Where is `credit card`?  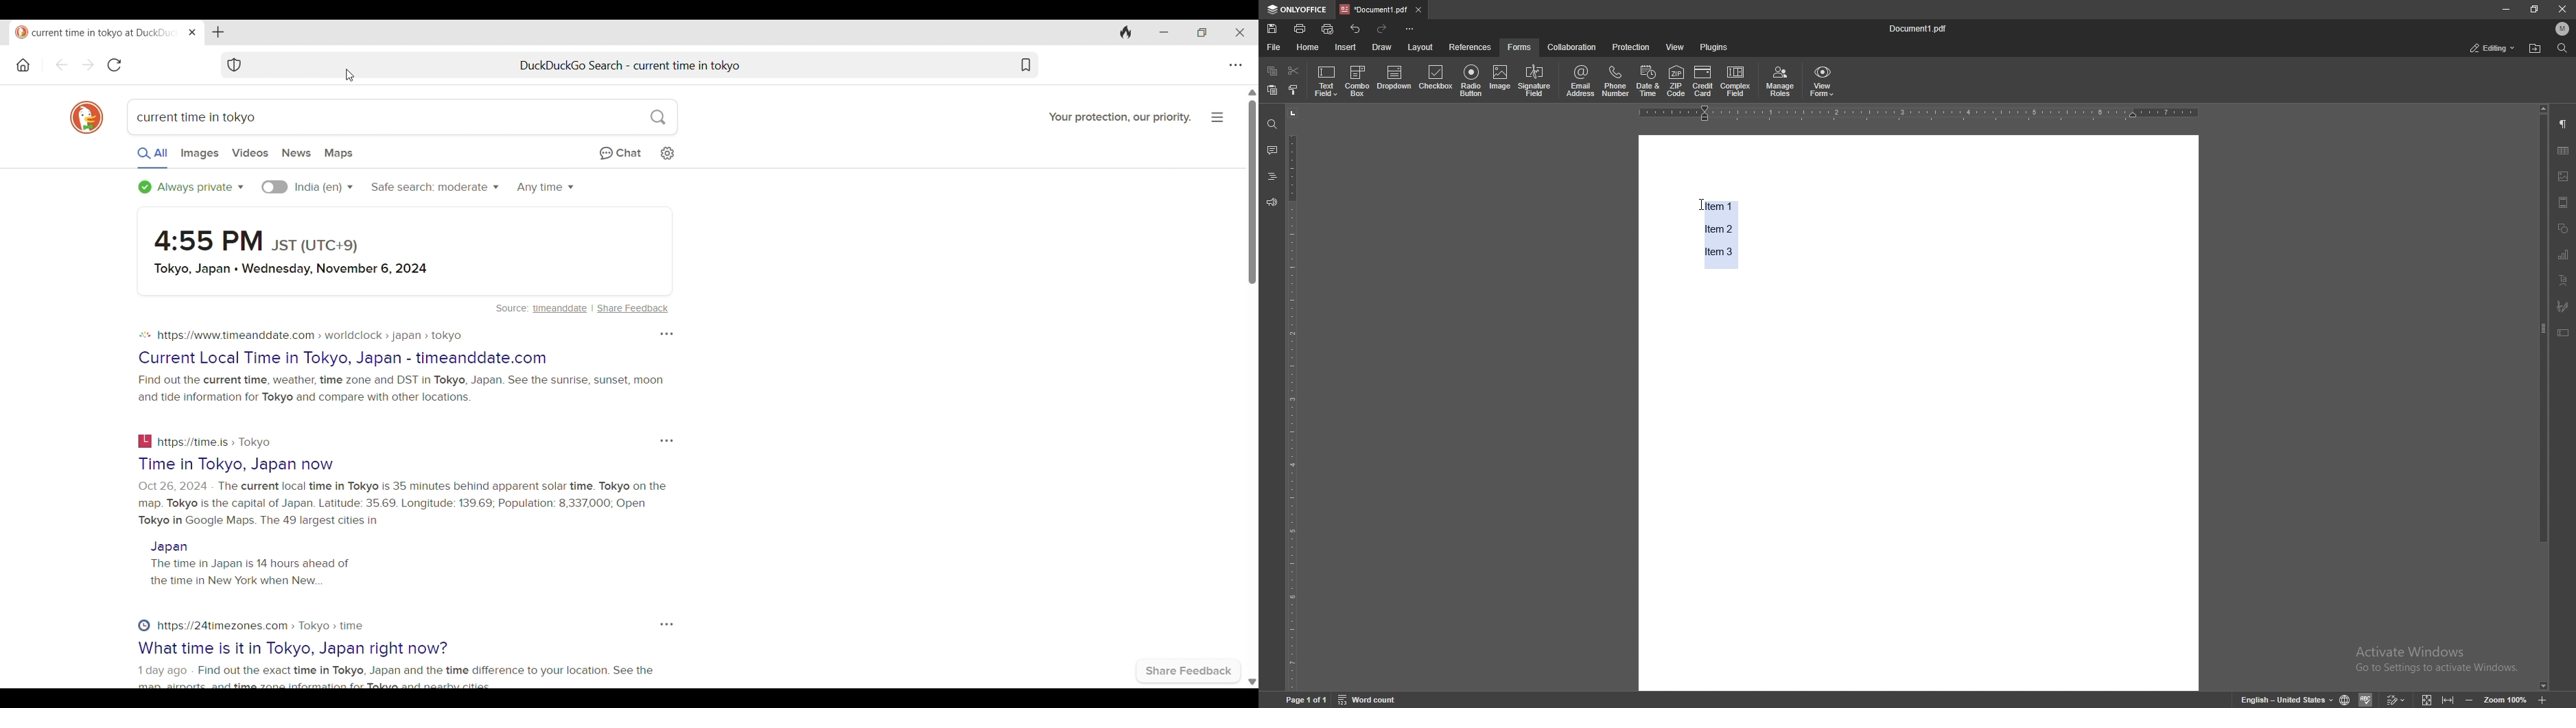 credit card is located at coordinates (1705, 82).